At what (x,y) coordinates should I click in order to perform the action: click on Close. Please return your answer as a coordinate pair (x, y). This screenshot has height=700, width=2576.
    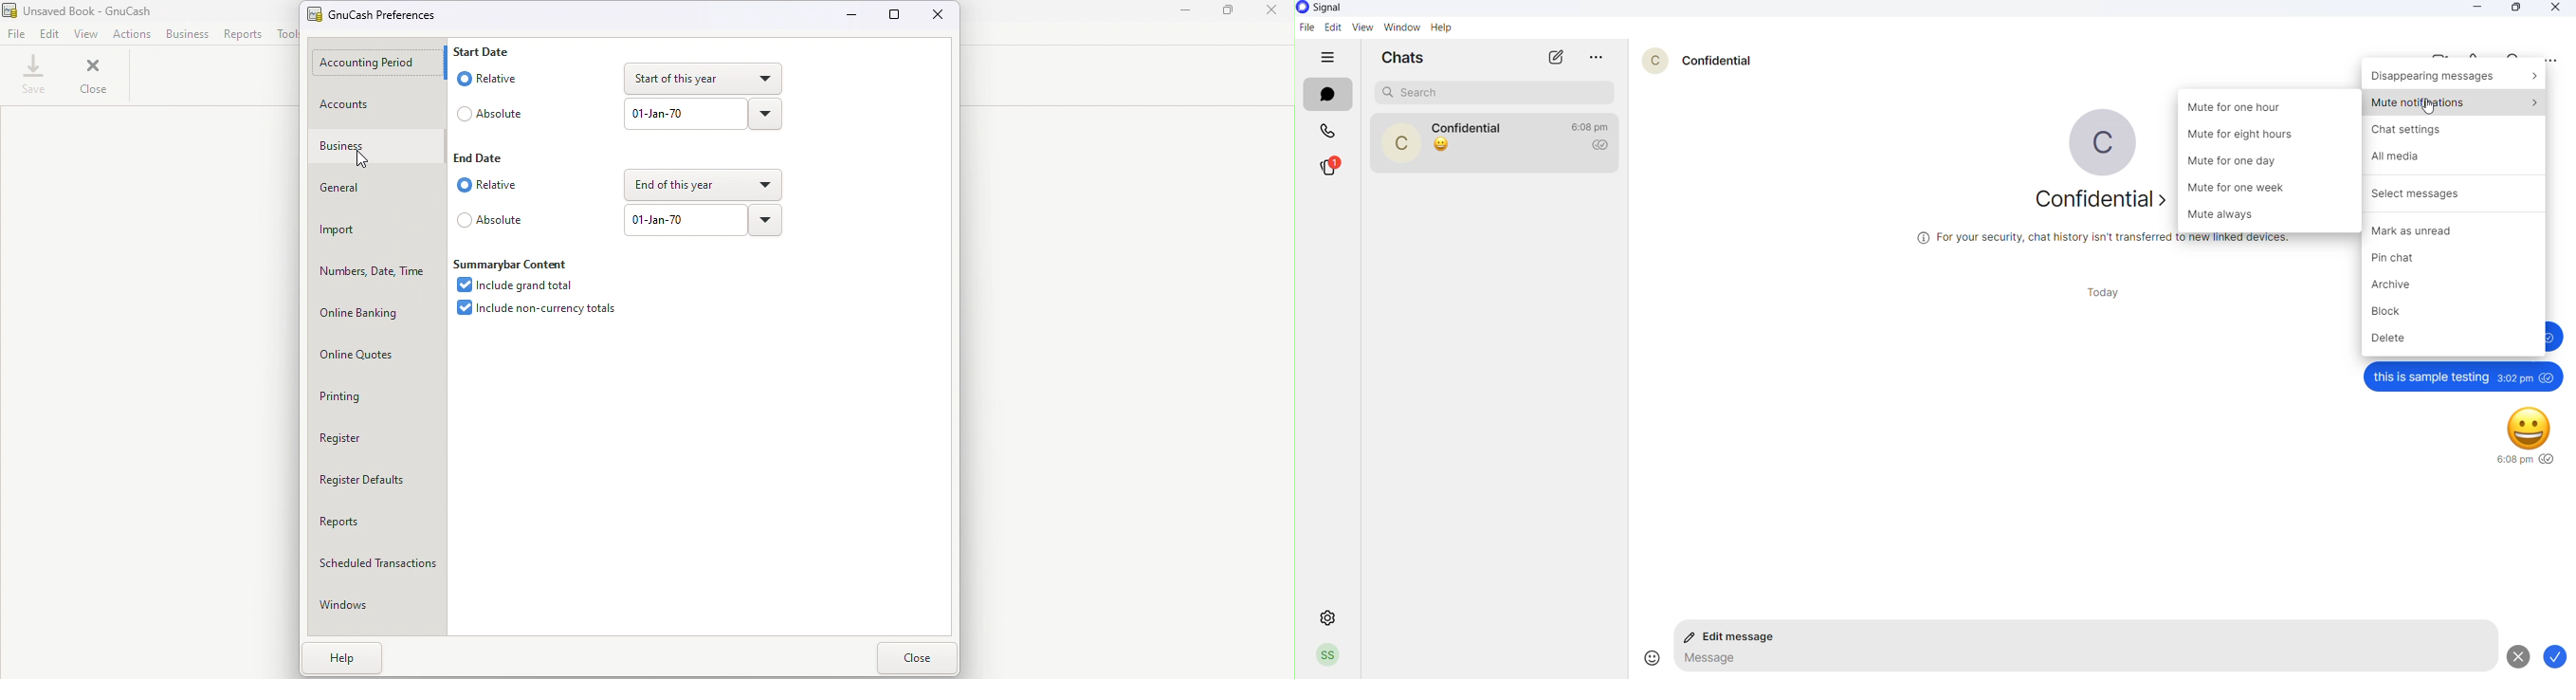
    Looking at the image, I should click on (93, 79).